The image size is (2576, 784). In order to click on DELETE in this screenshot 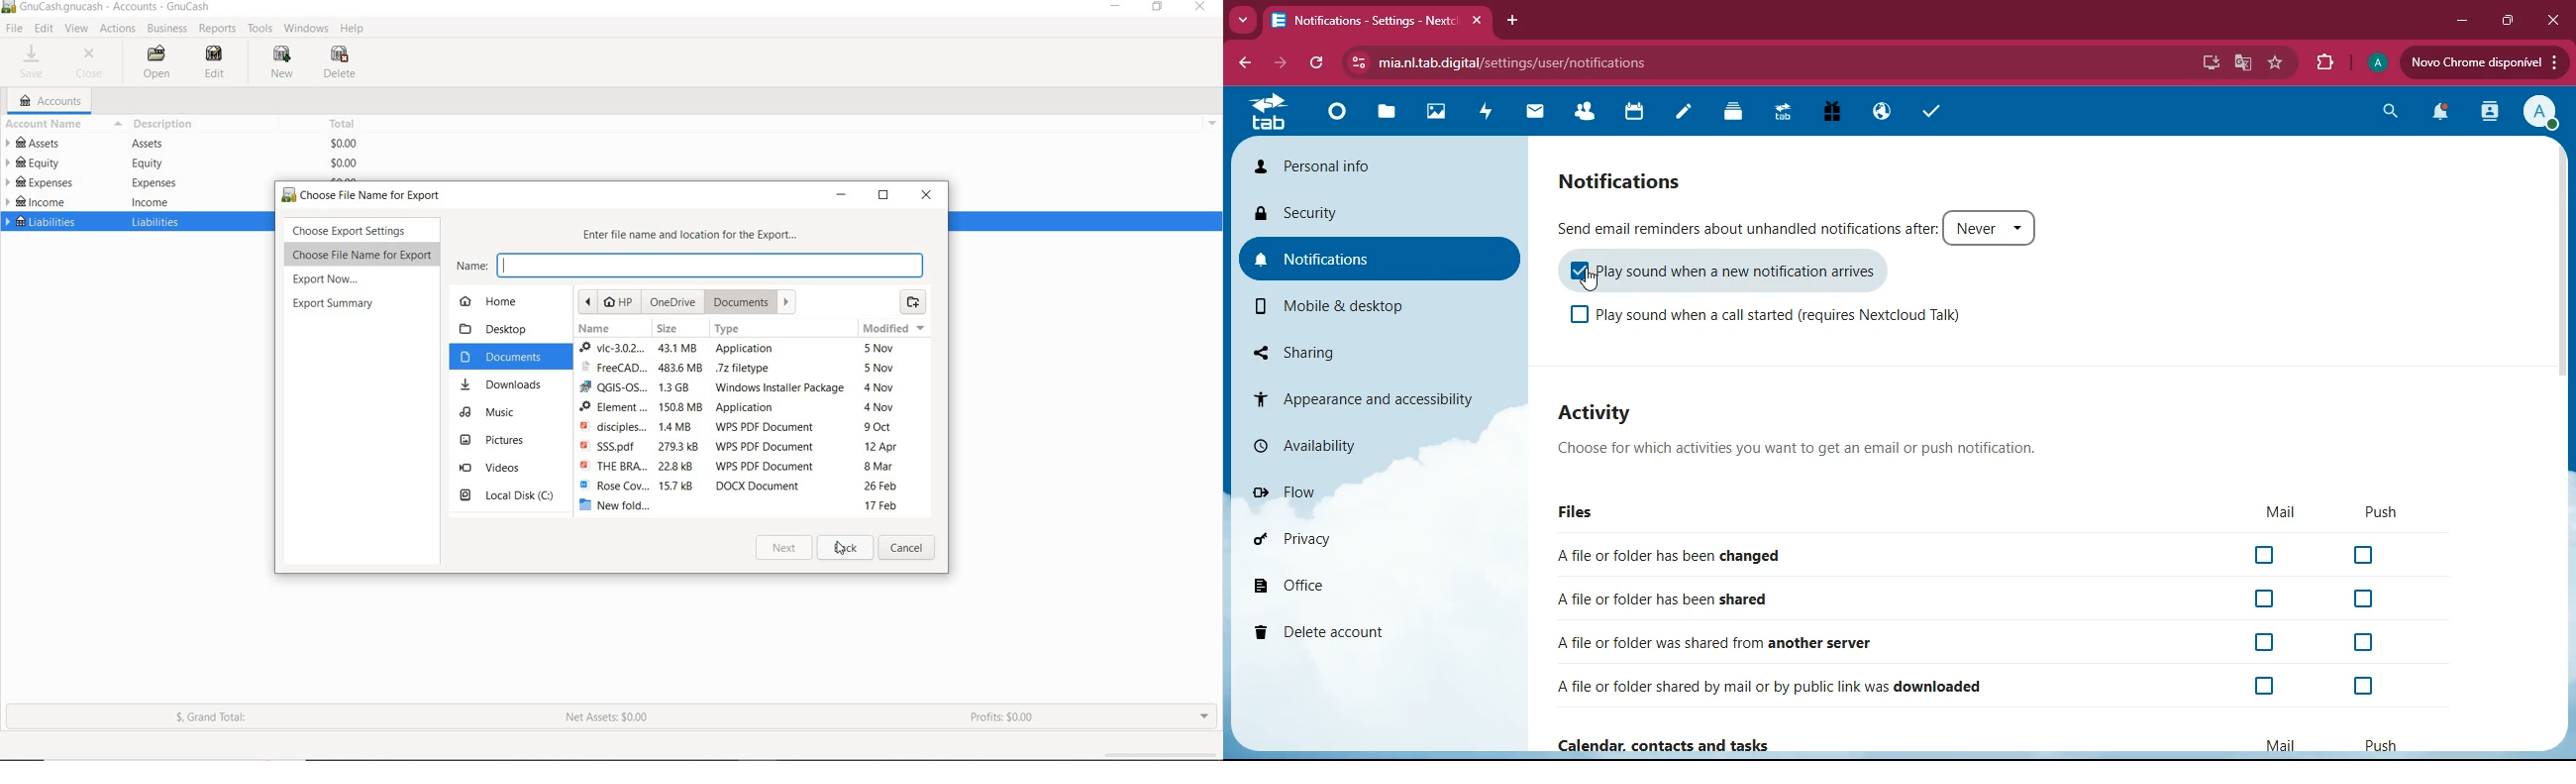, I will do `click(340, 64)`.